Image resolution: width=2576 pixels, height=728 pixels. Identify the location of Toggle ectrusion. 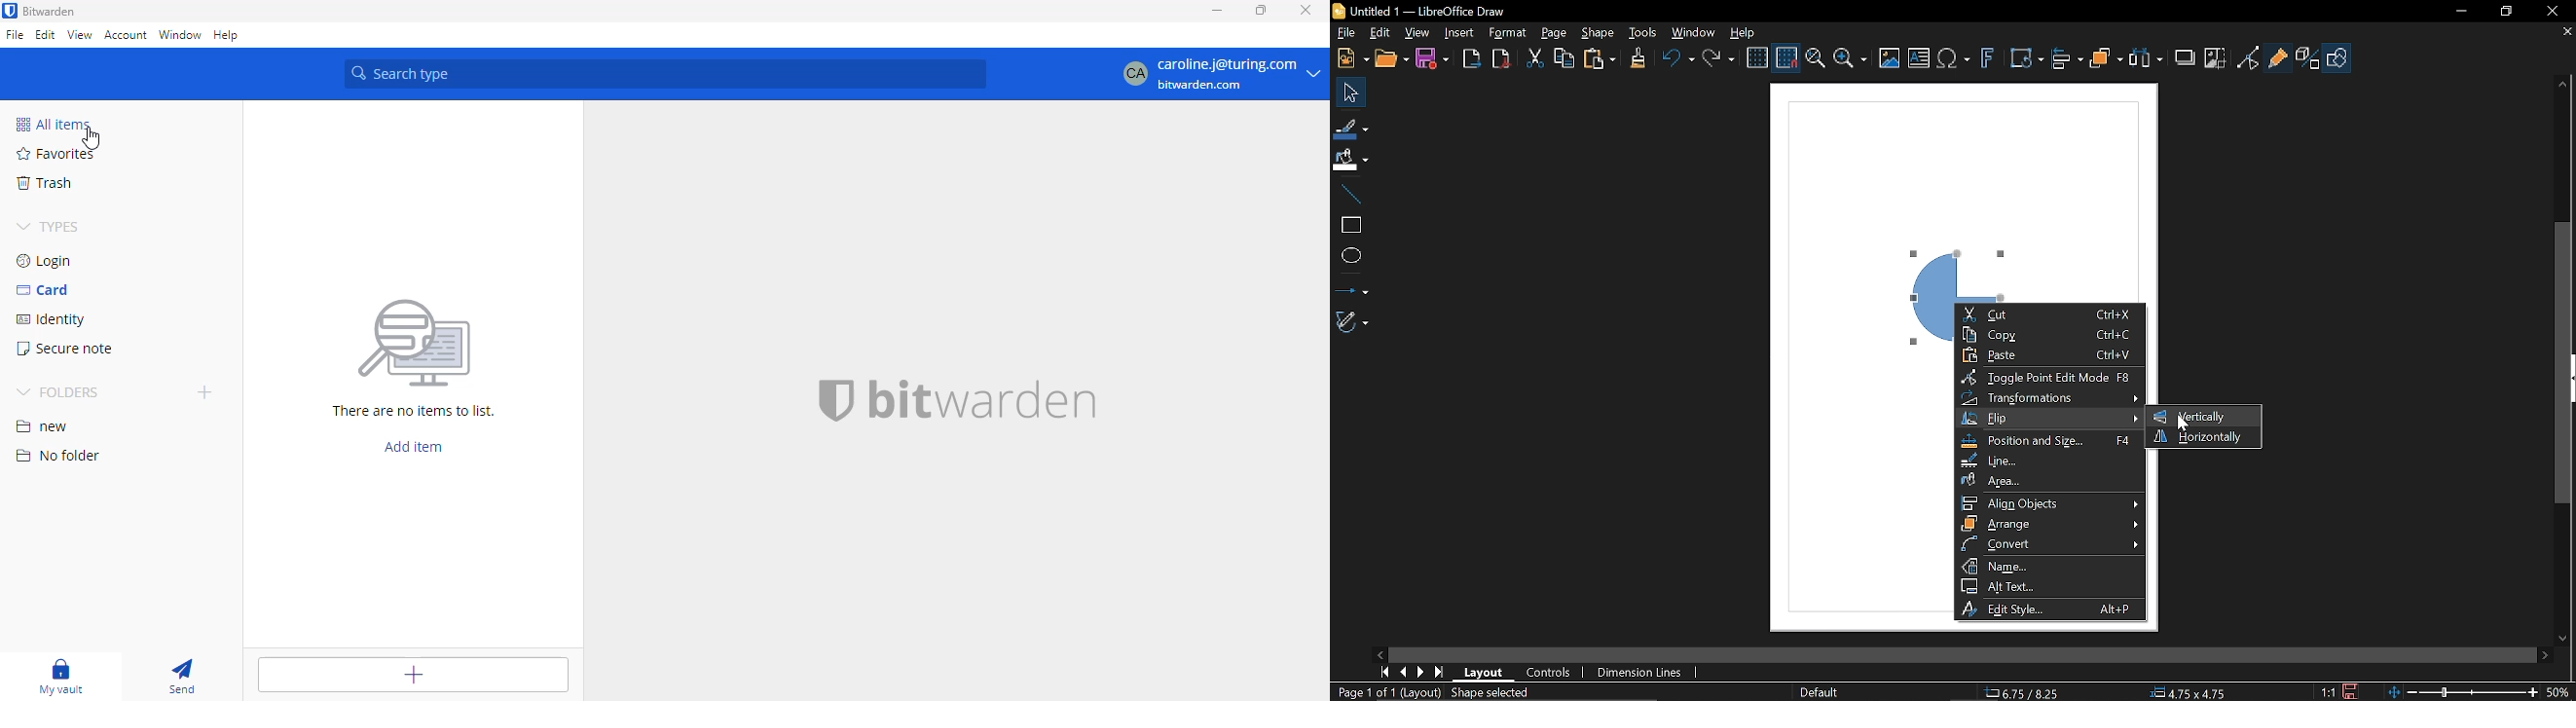
(2308, 58).